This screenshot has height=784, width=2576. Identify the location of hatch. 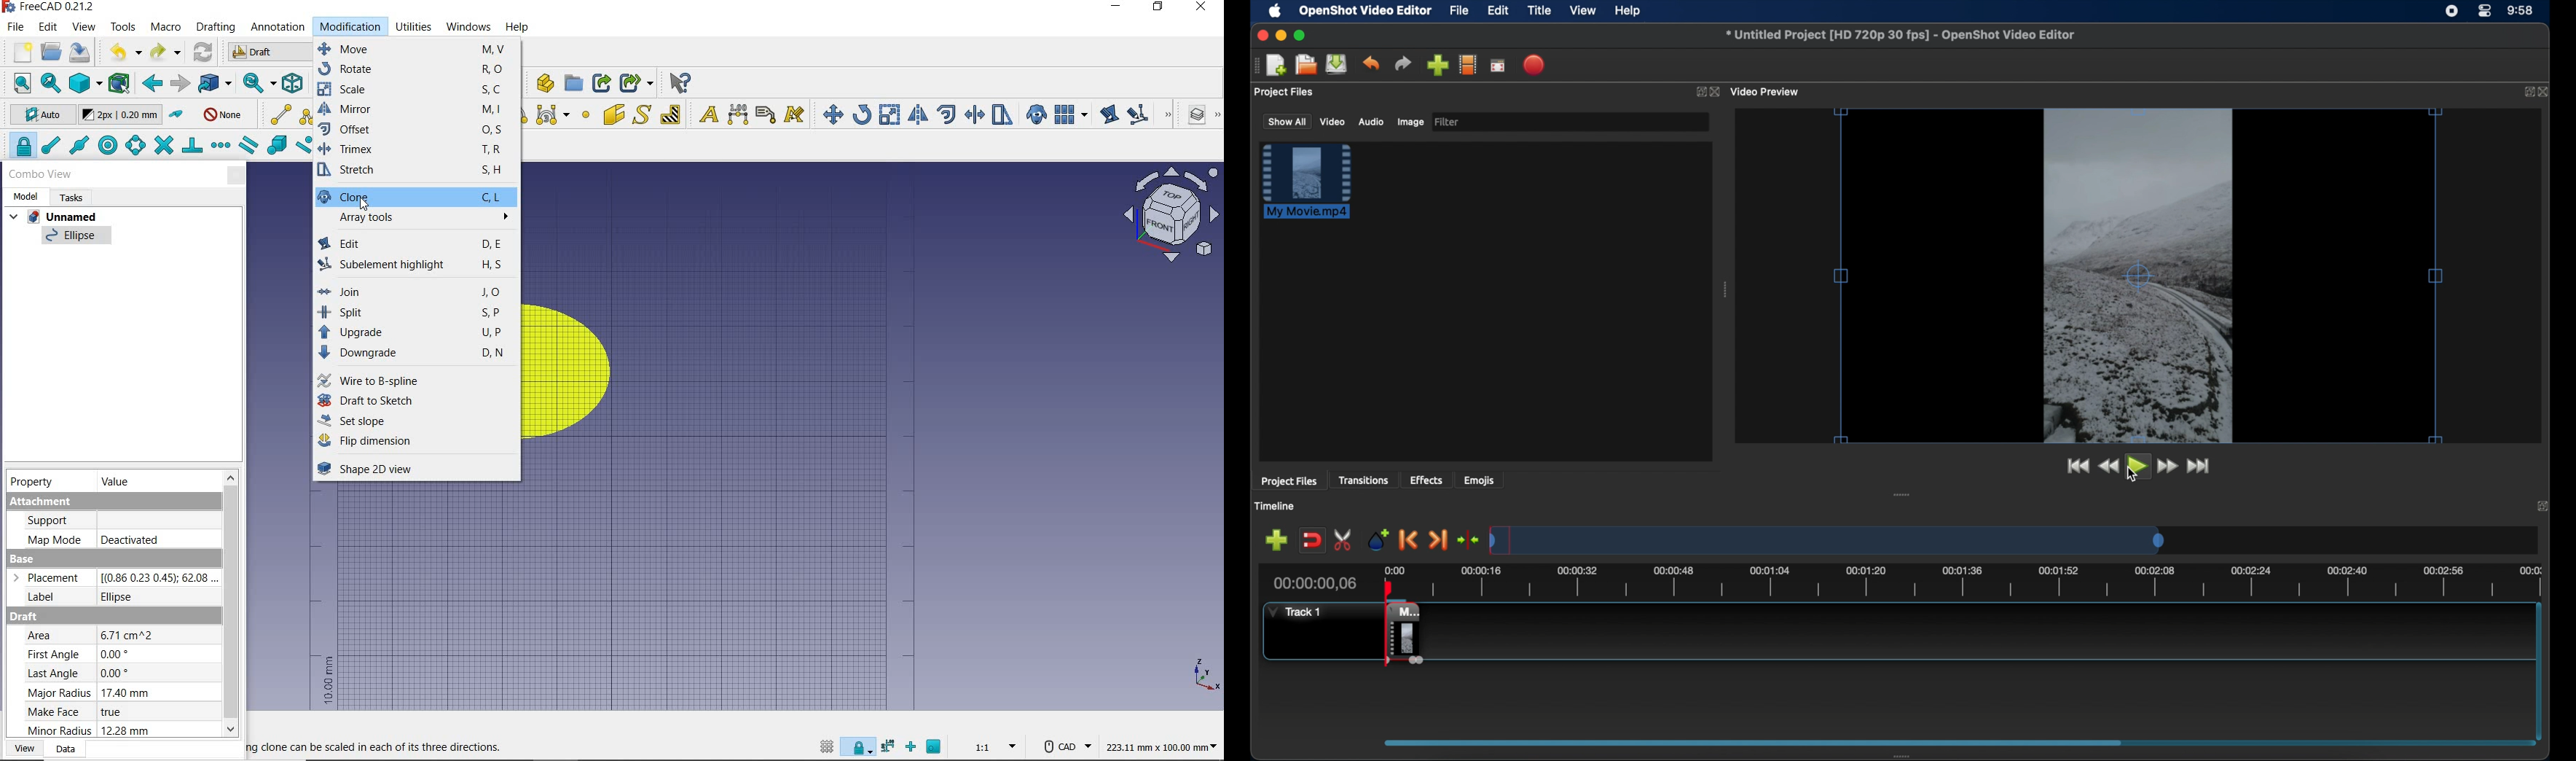
(671, 114).